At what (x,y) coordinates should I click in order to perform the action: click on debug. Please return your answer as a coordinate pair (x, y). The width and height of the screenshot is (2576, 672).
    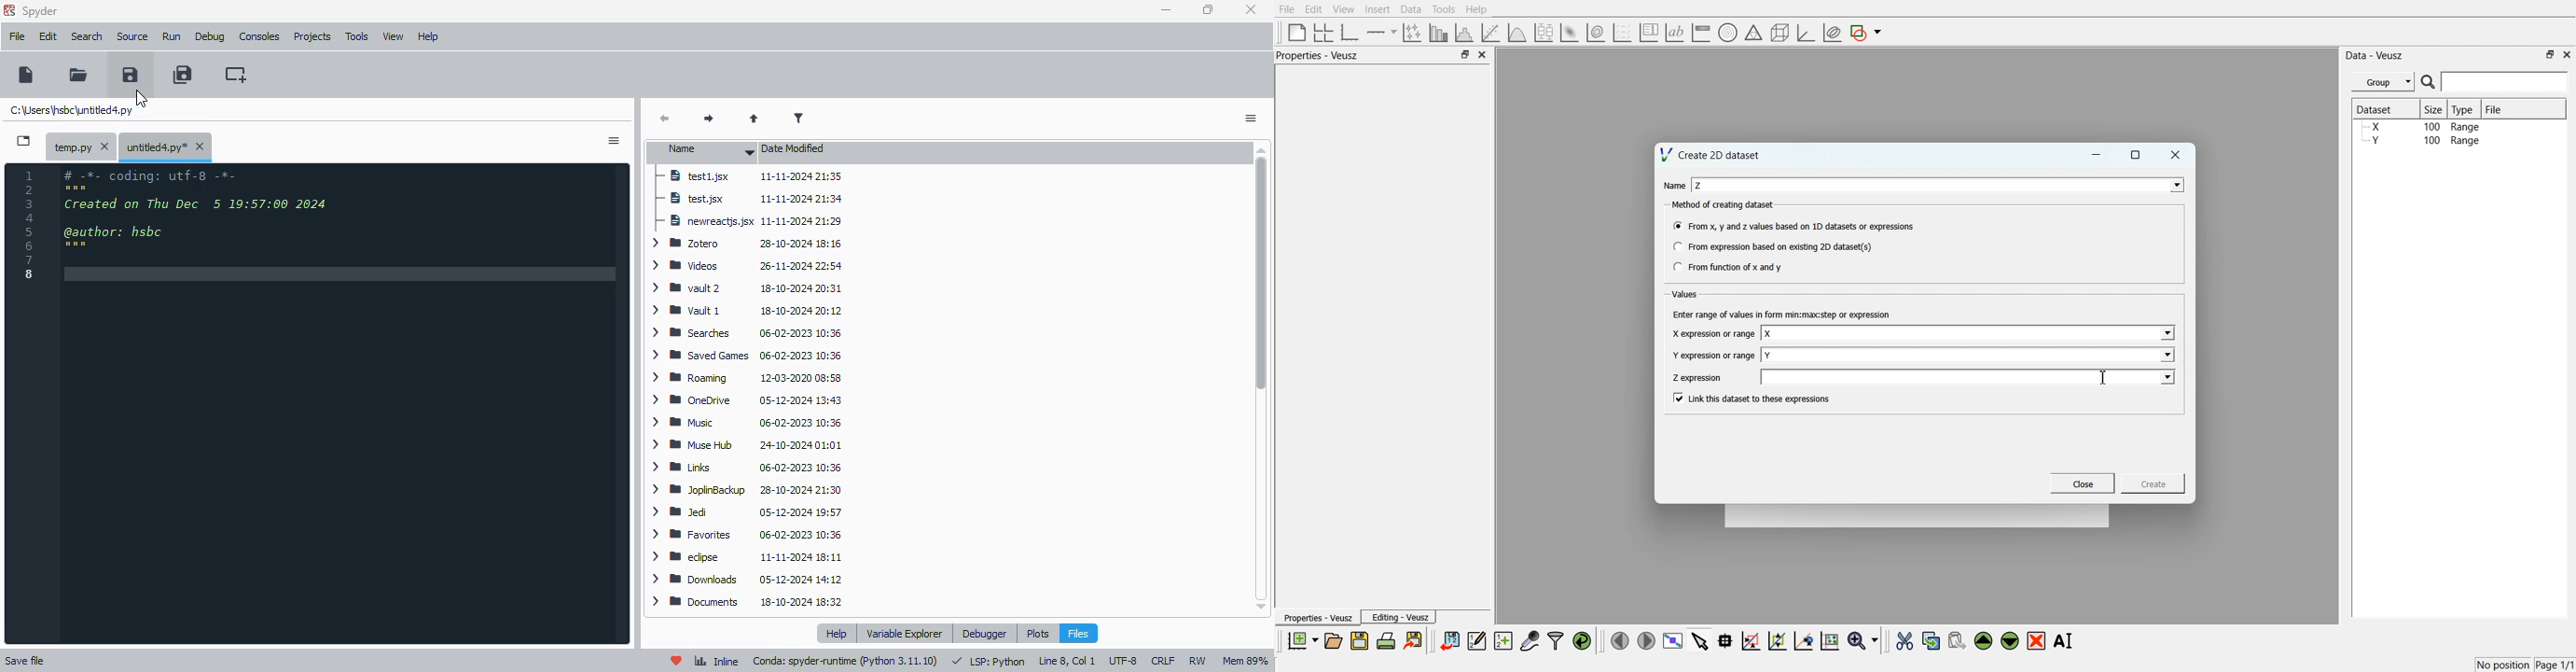
    Looking at the image, I should click on (211, 36).